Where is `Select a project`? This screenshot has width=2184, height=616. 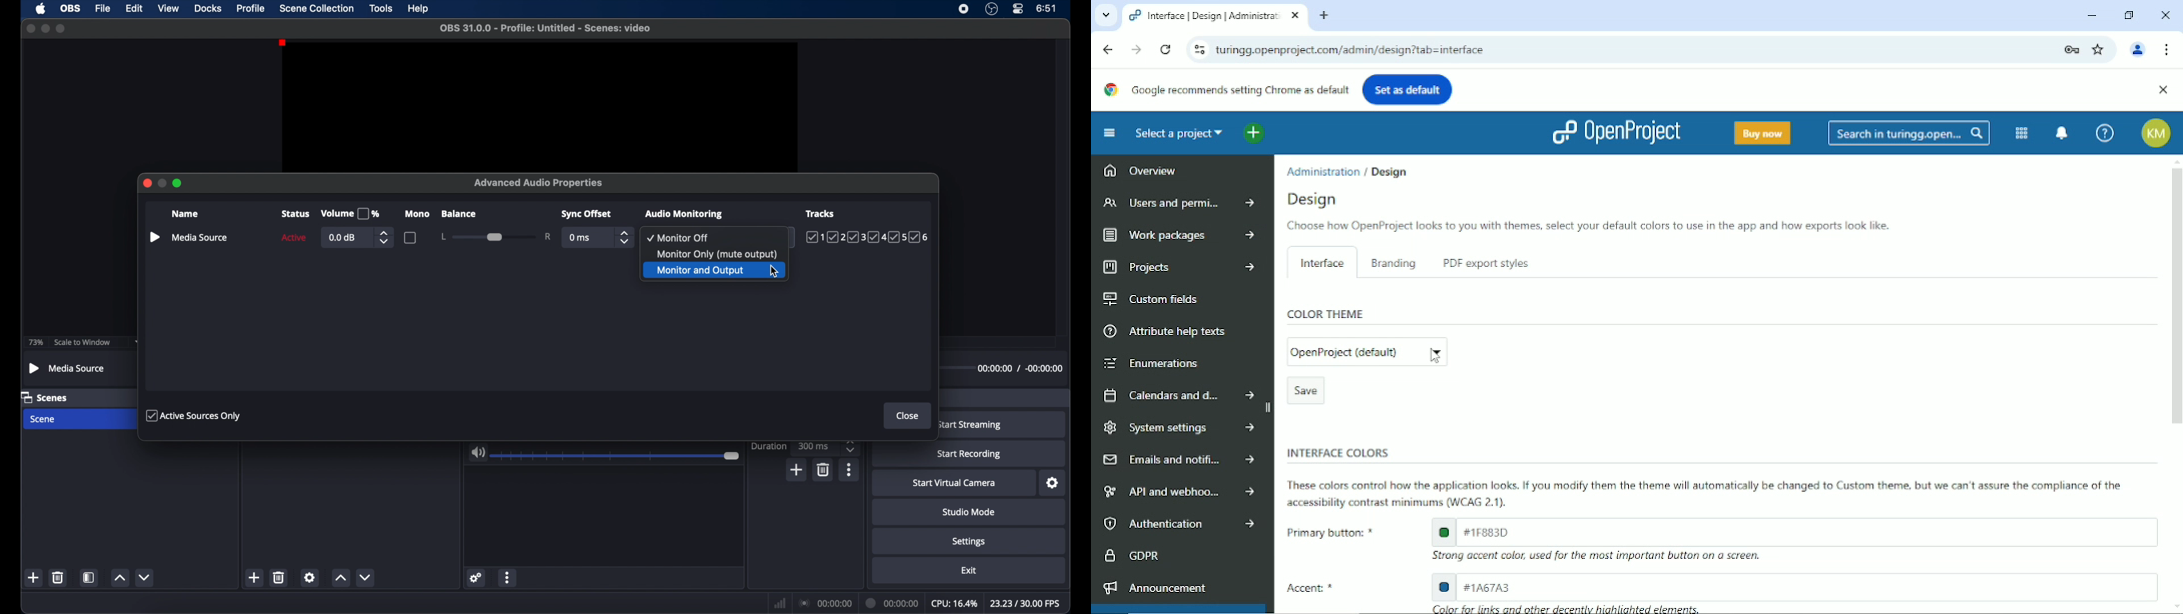
Select a project is located at coordinates (1179, 133).